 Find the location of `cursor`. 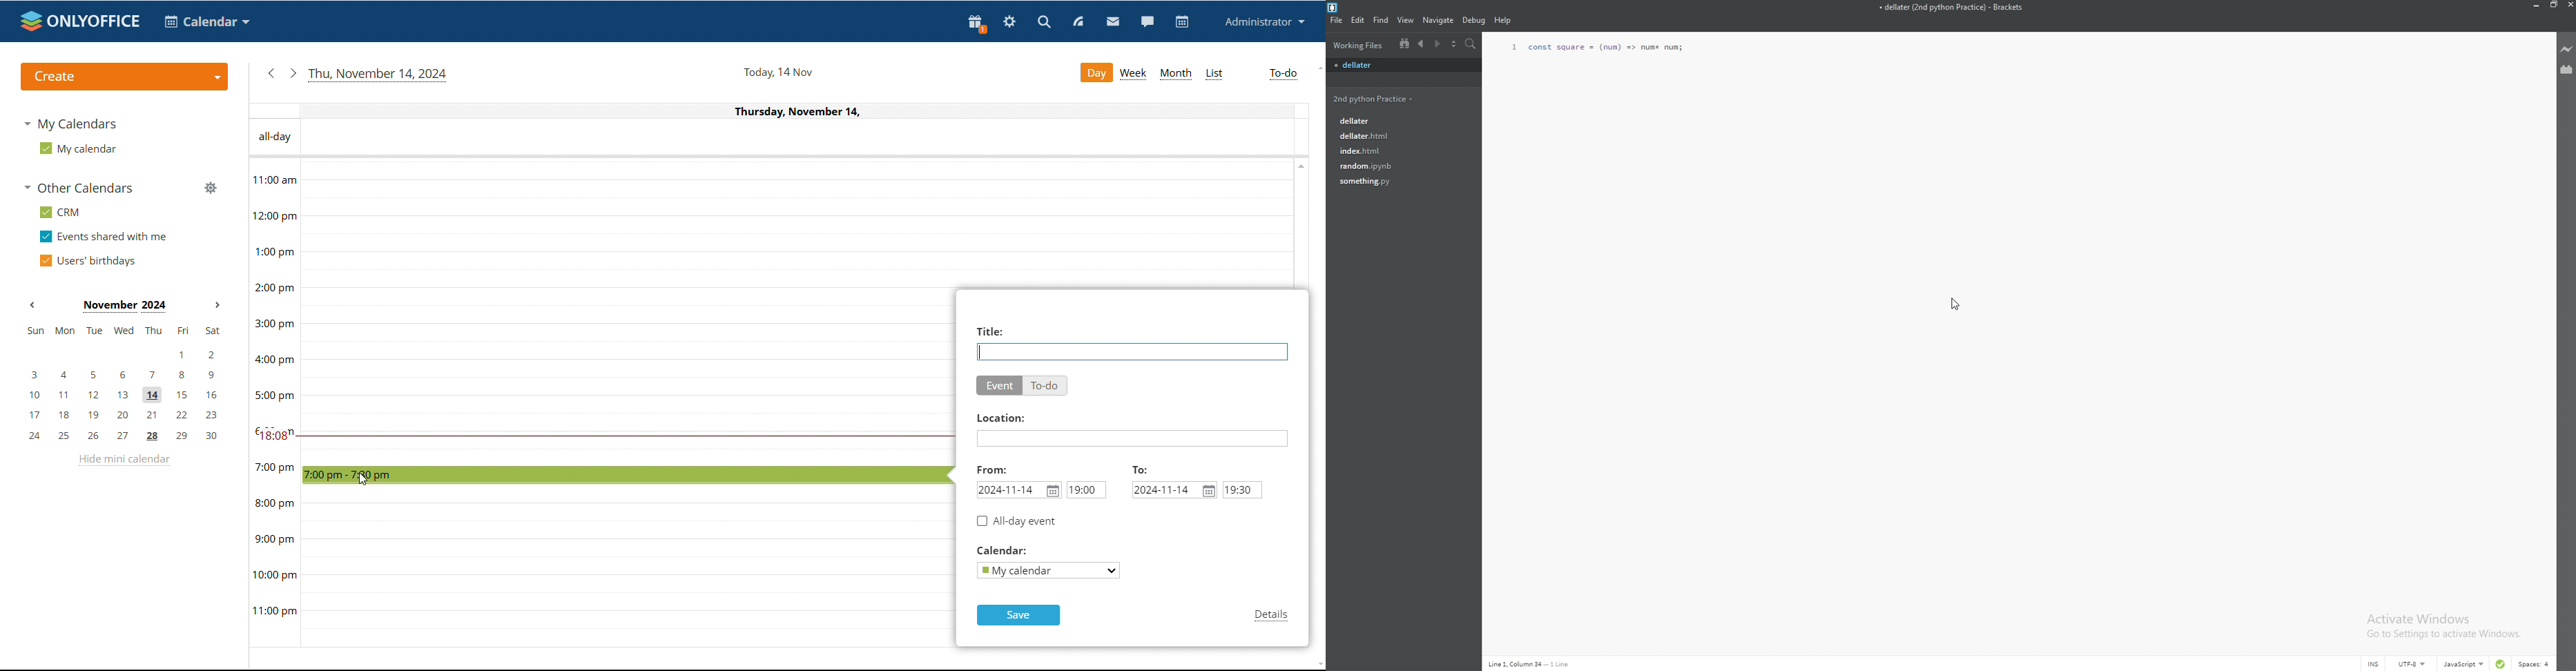

cursor is located at coordinates (363, 480).